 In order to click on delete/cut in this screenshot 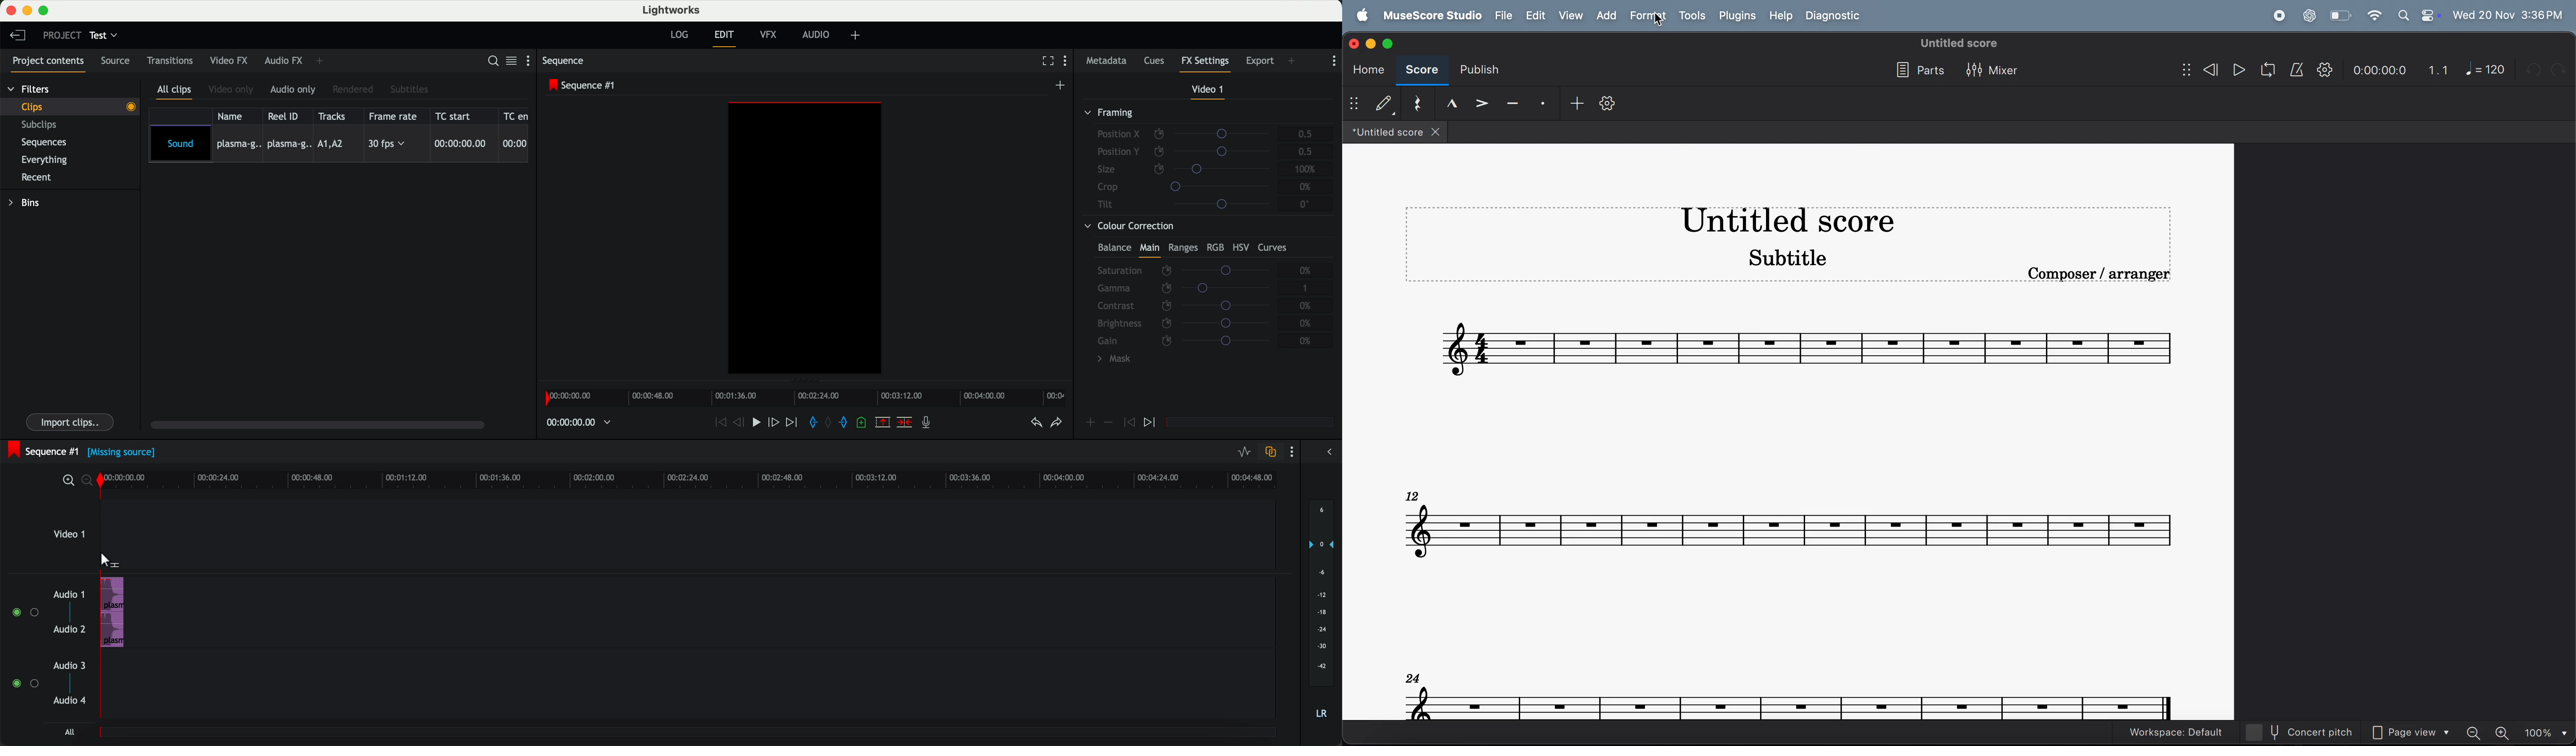, I will do `click(904, 423)`.